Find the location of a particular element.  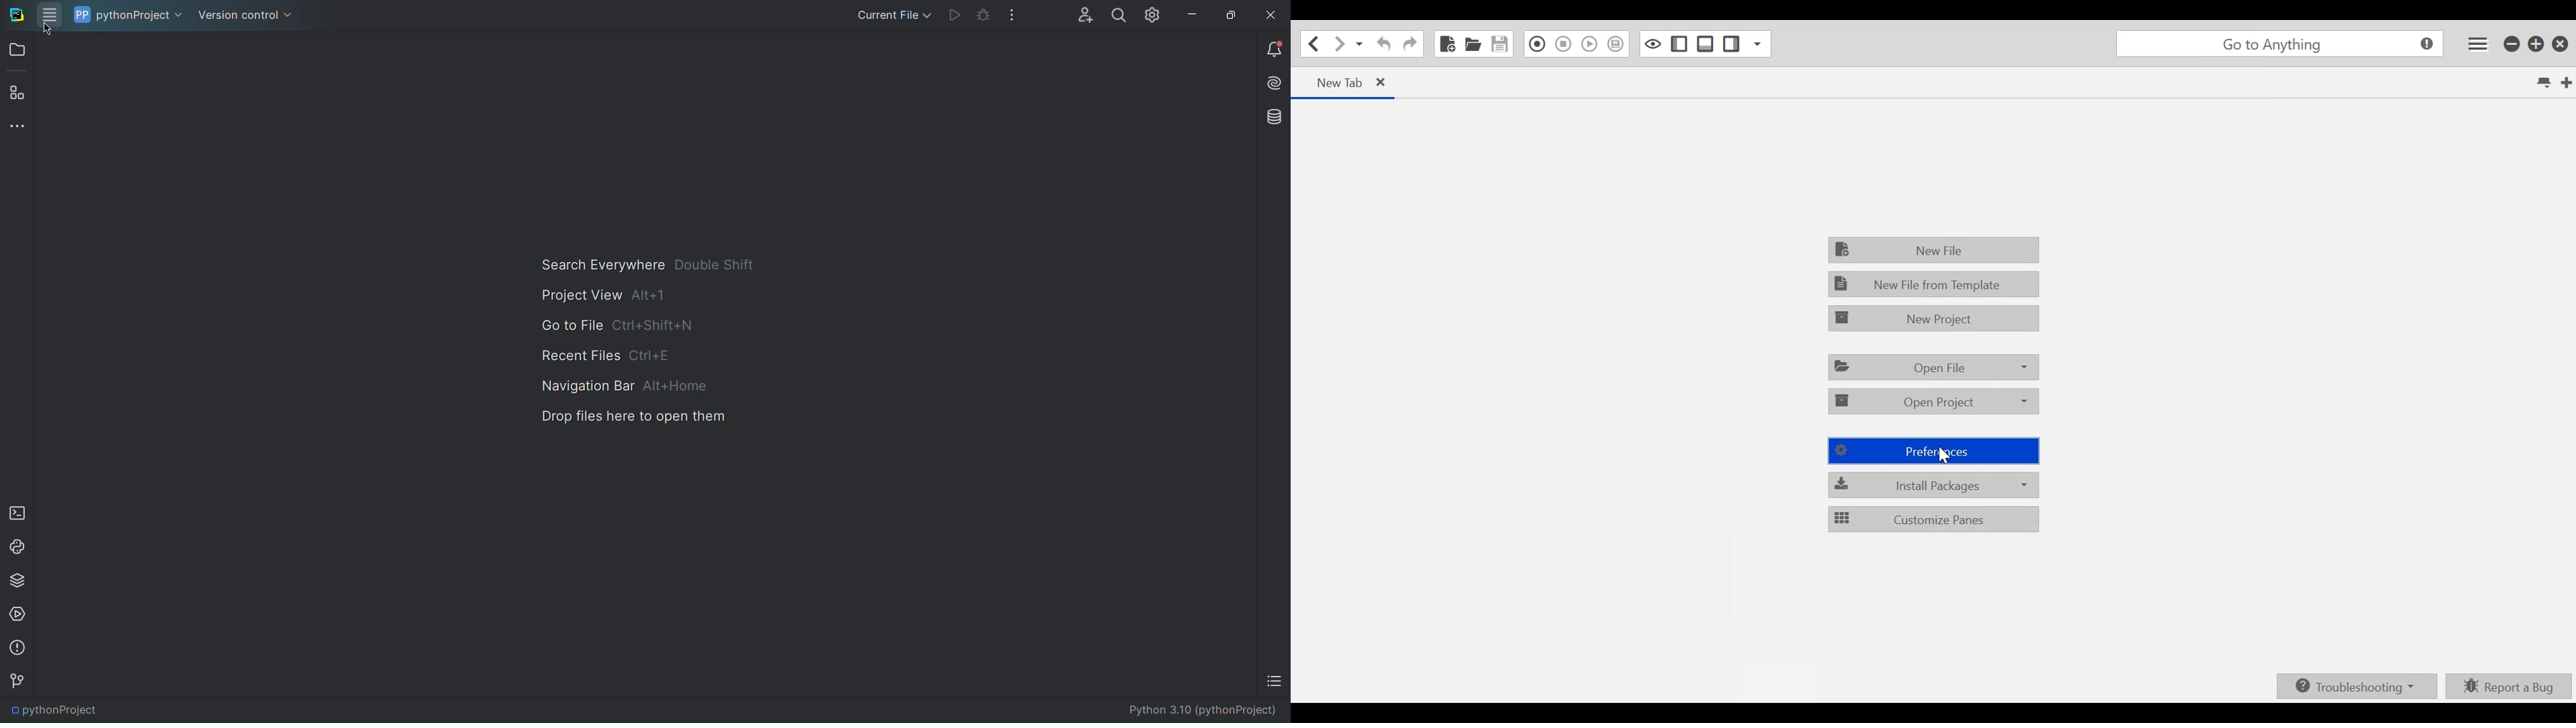

Undo last action is located at coordinates (1384, 44).